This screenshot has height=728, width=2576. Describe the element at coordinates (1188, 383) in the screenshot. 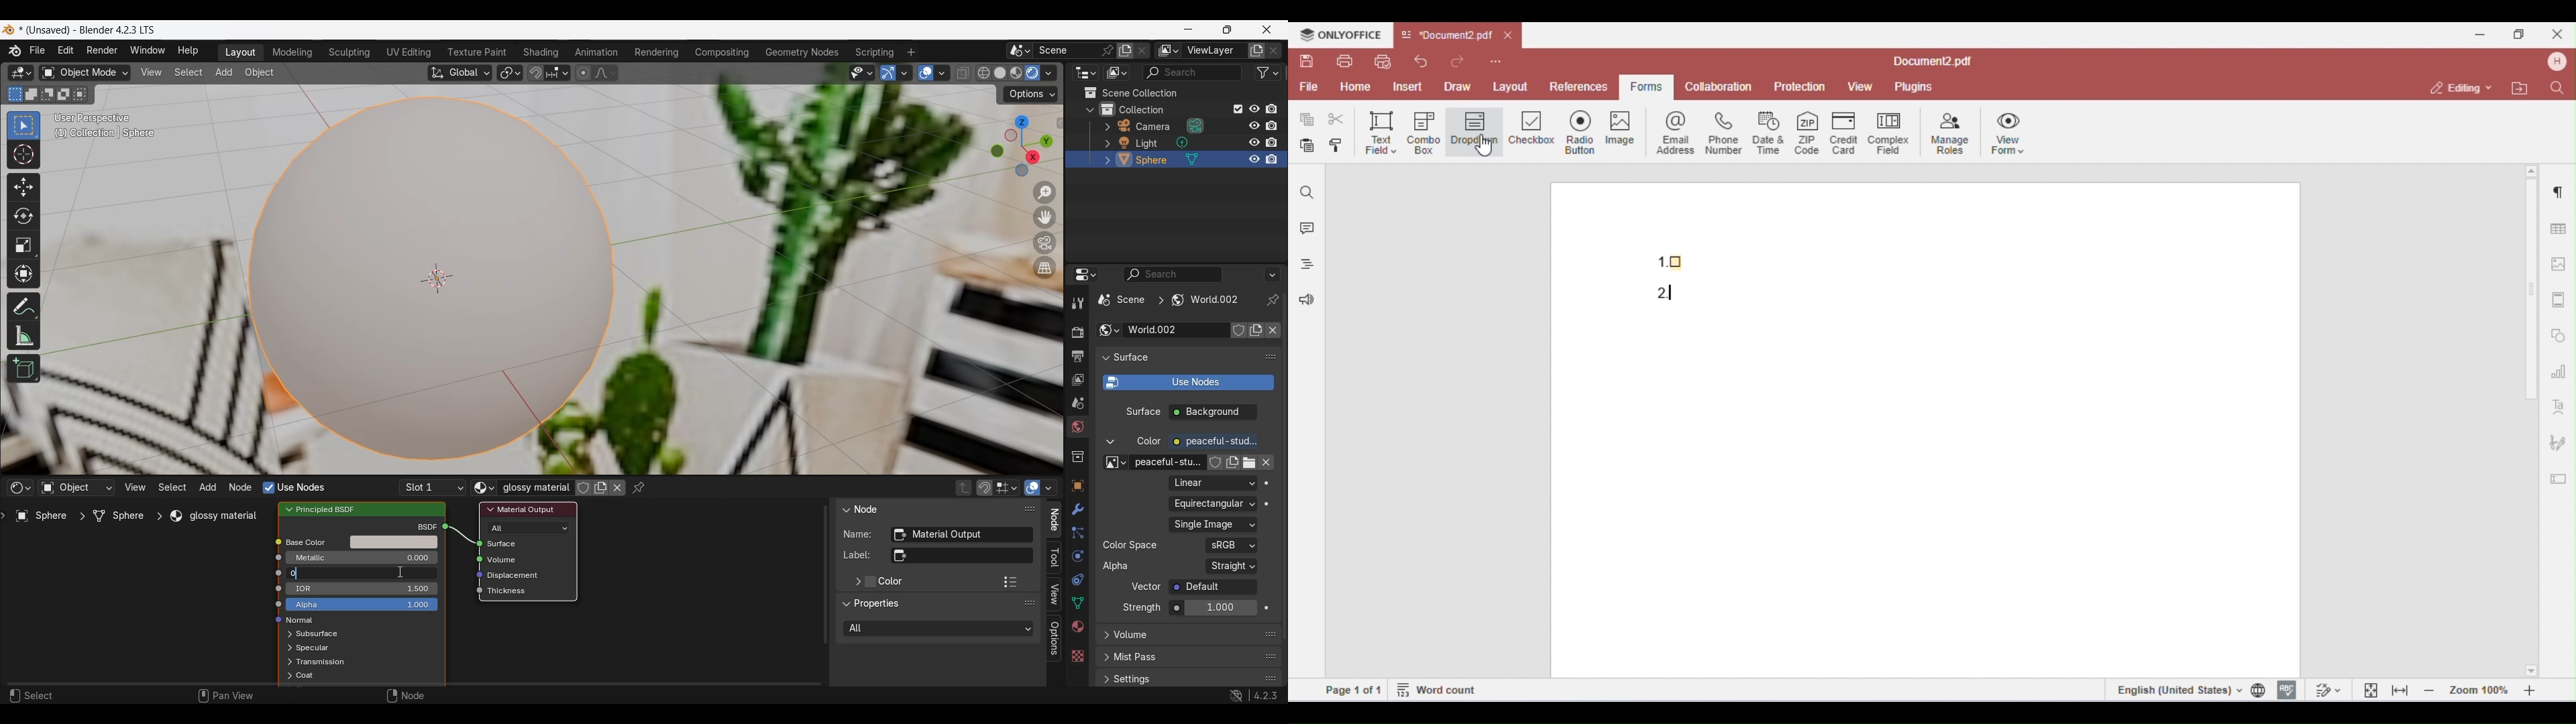

I see `Use shader notes to render` at that location.